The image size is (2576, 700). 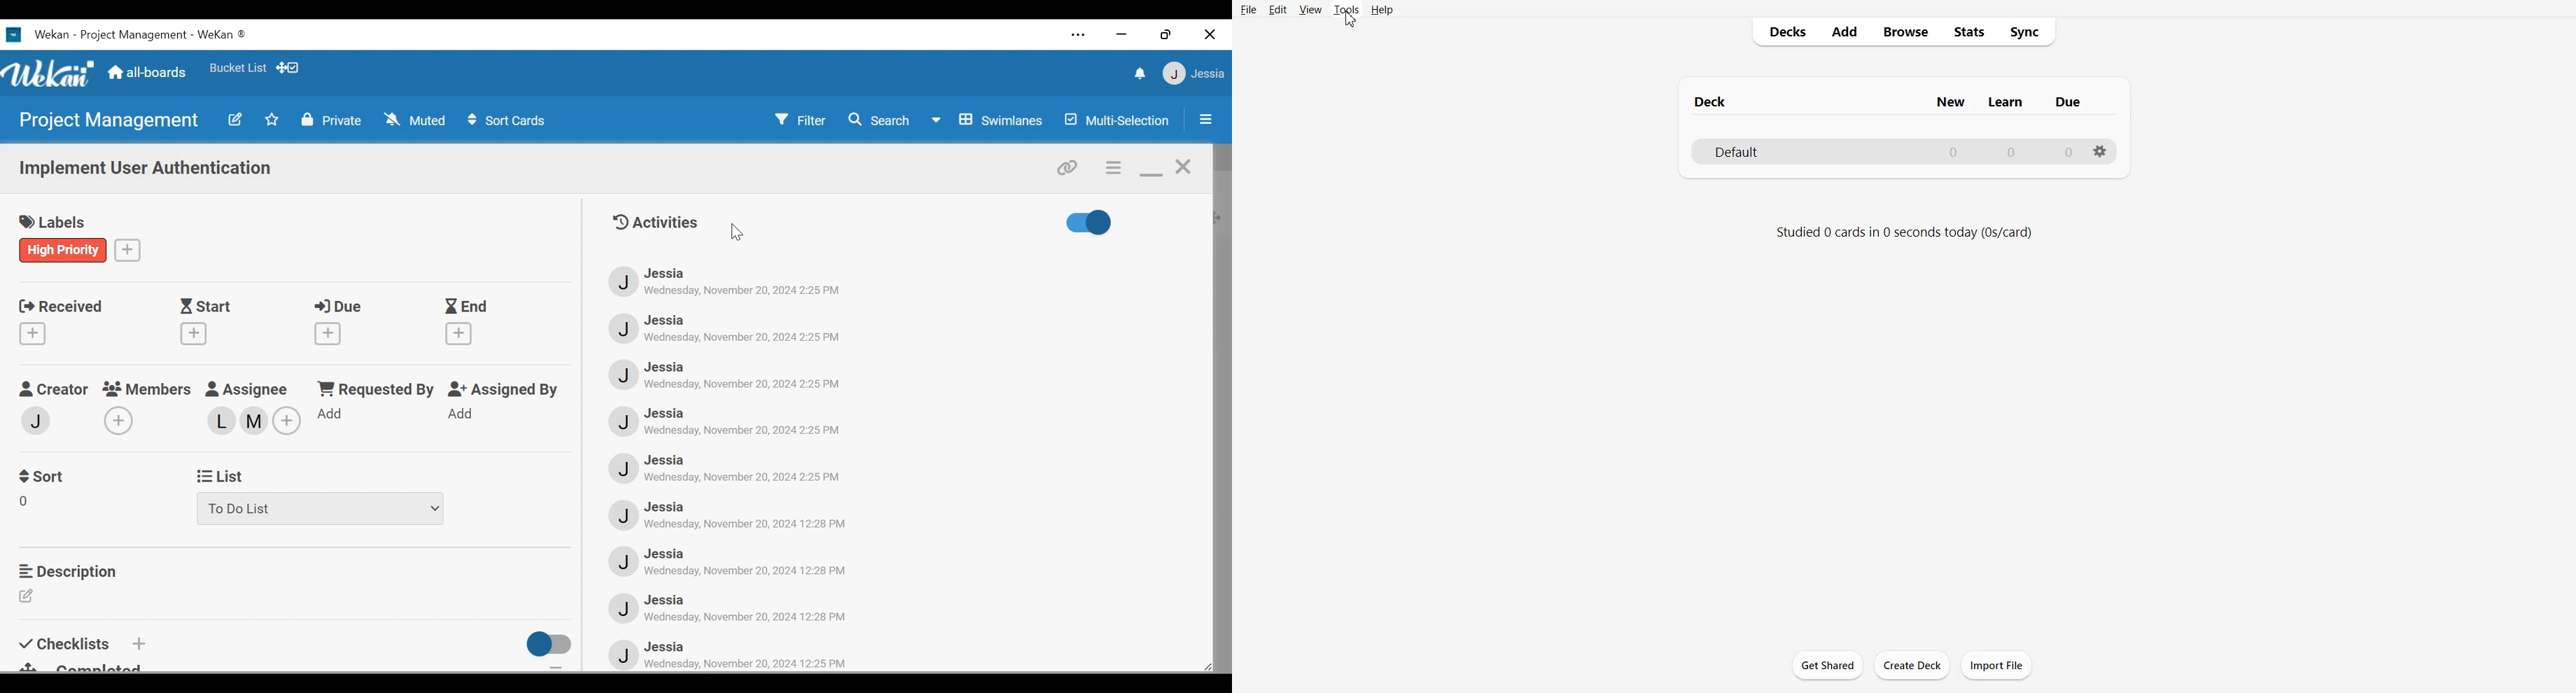 I want to click on Member settings, so click(x=1191, y=74).